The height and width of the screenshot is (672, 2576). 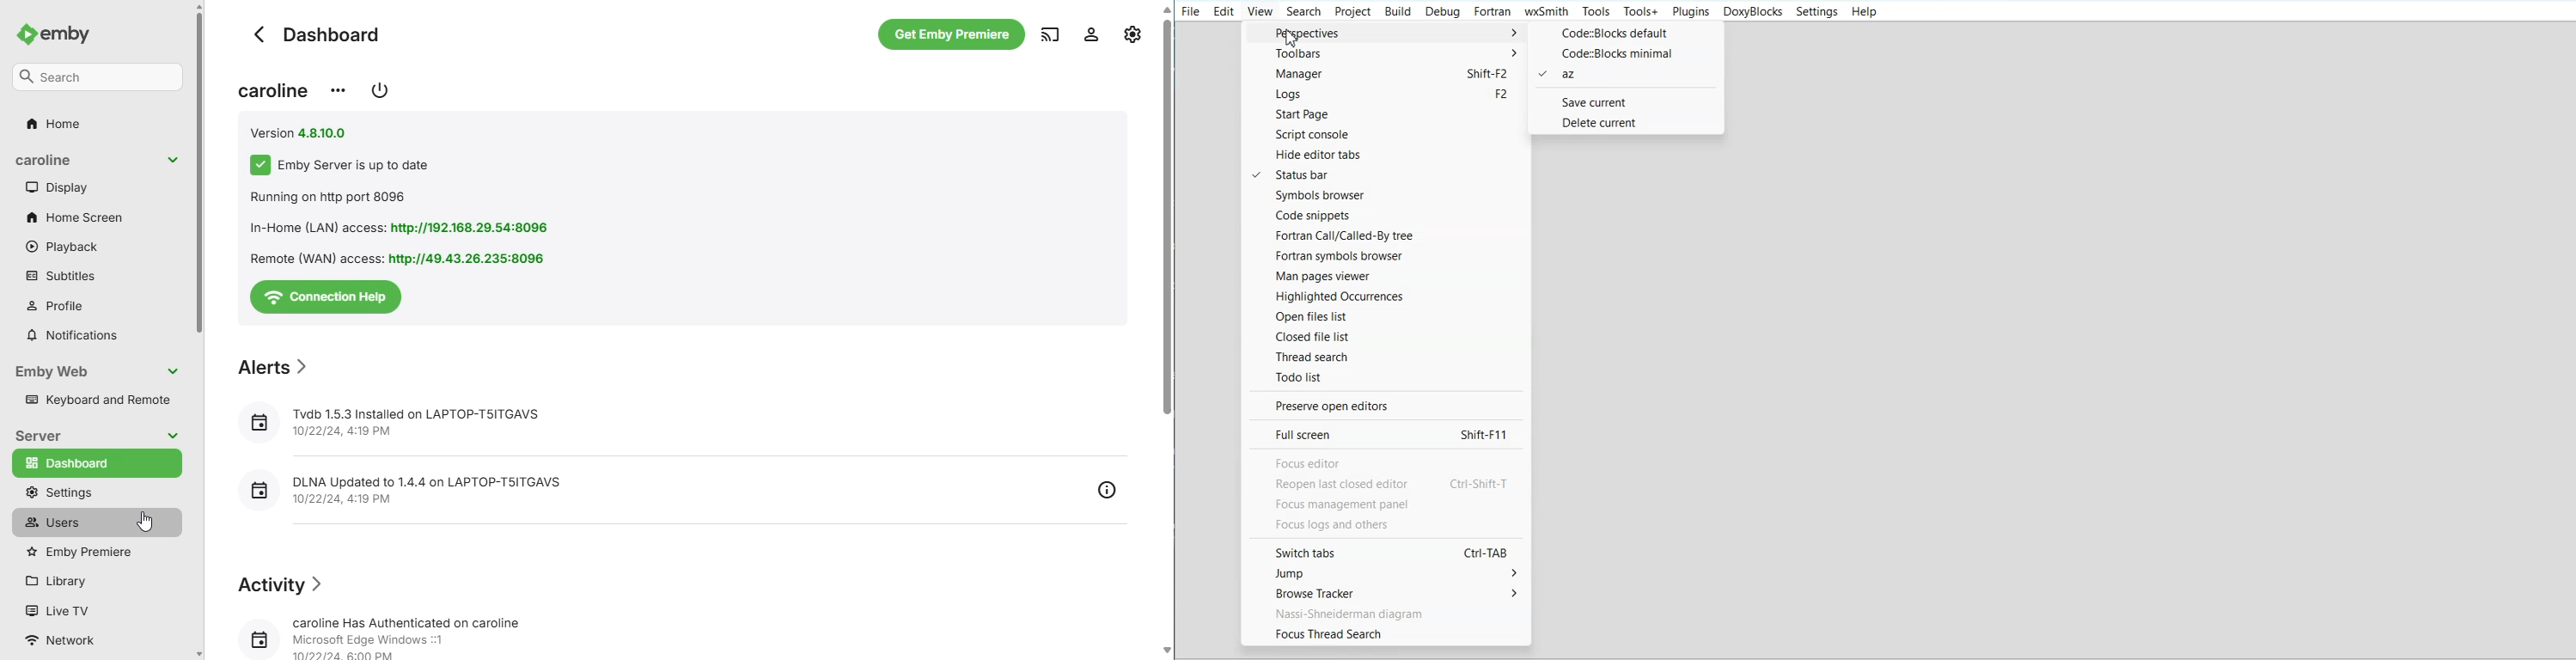 What do you see at coordinates (1191, 10) in the screenshot?
I see `File` at bounding box center [1191, 10].